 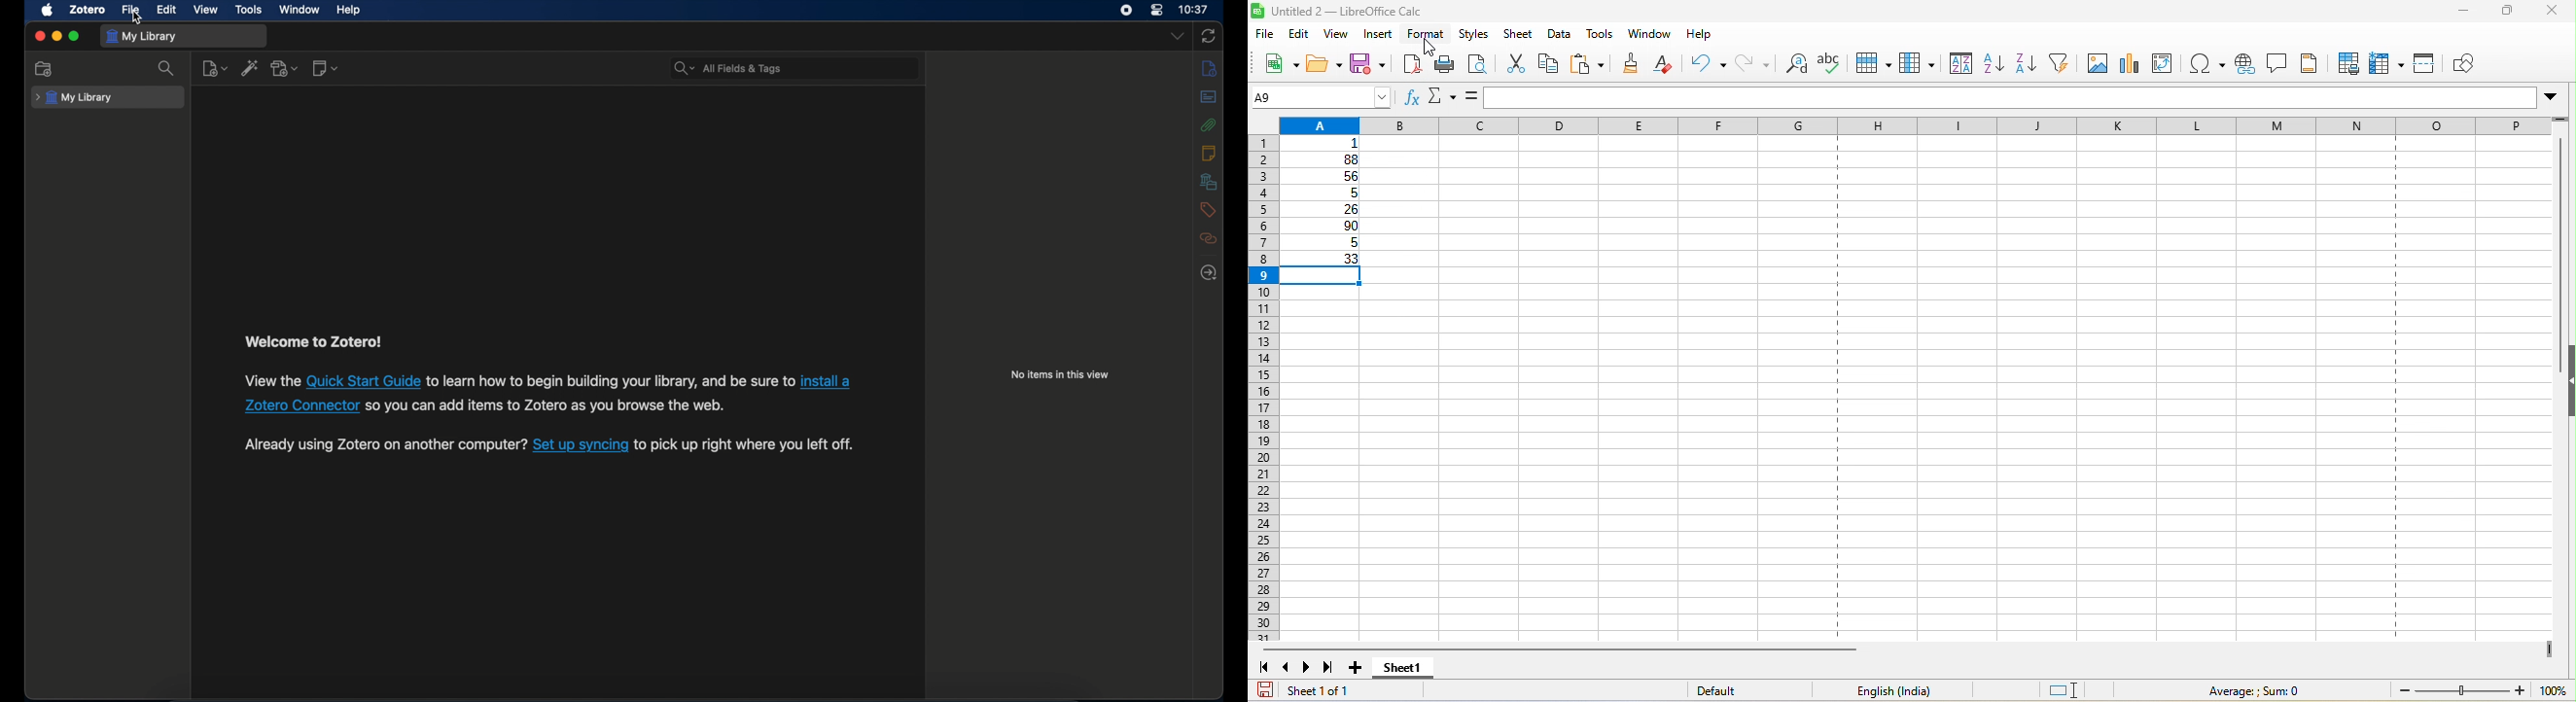 I want to click on tools, so click(x=248, y=10).